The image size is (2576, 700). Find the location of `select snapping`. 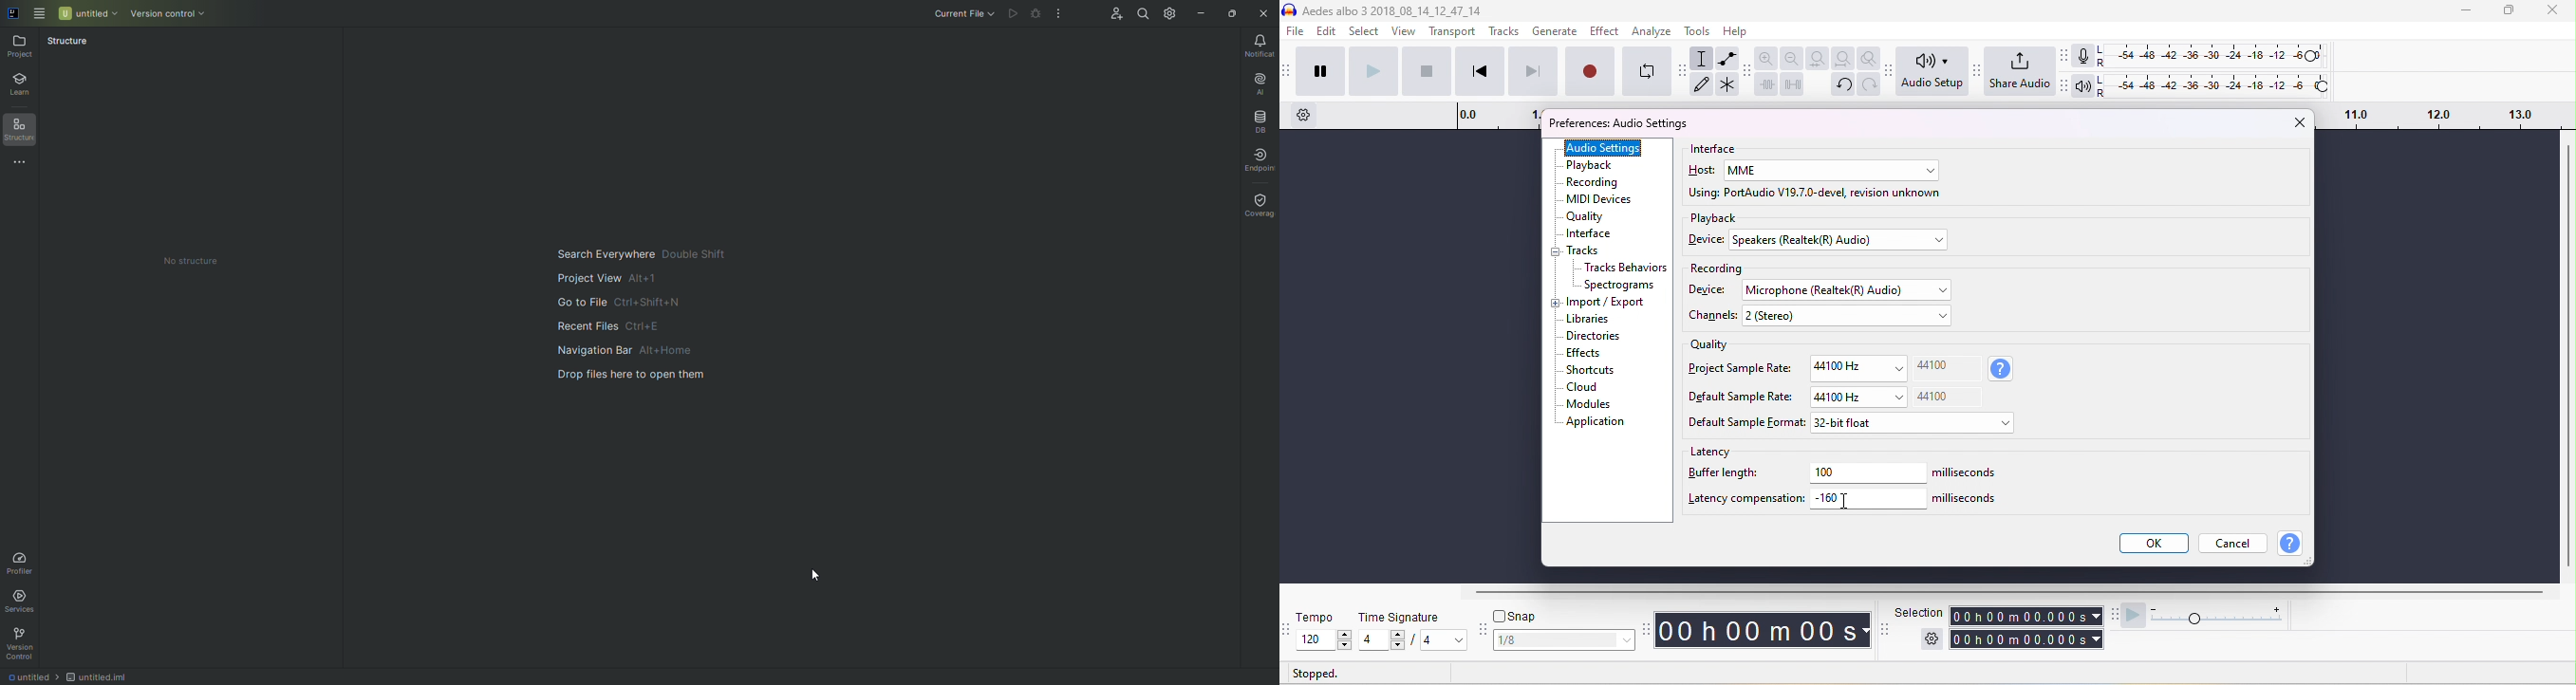

select snapping is located at coordinates (1566, 640).